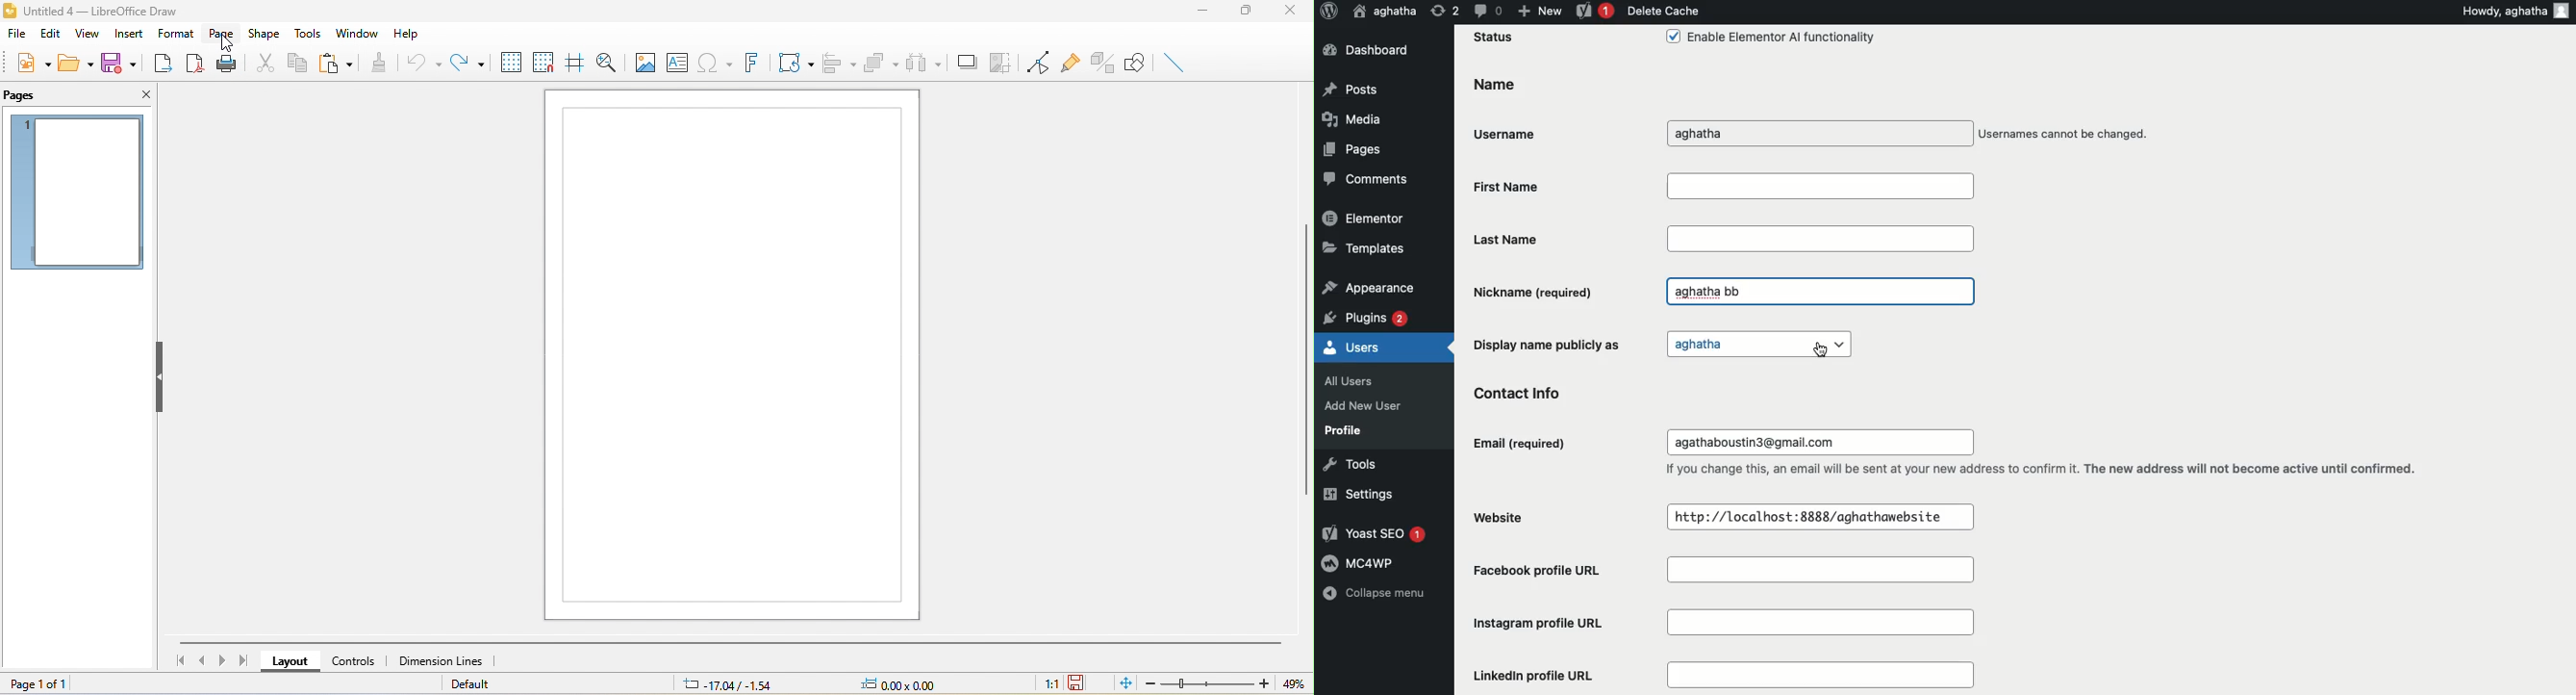  I want to click on window, so click(356, 33).